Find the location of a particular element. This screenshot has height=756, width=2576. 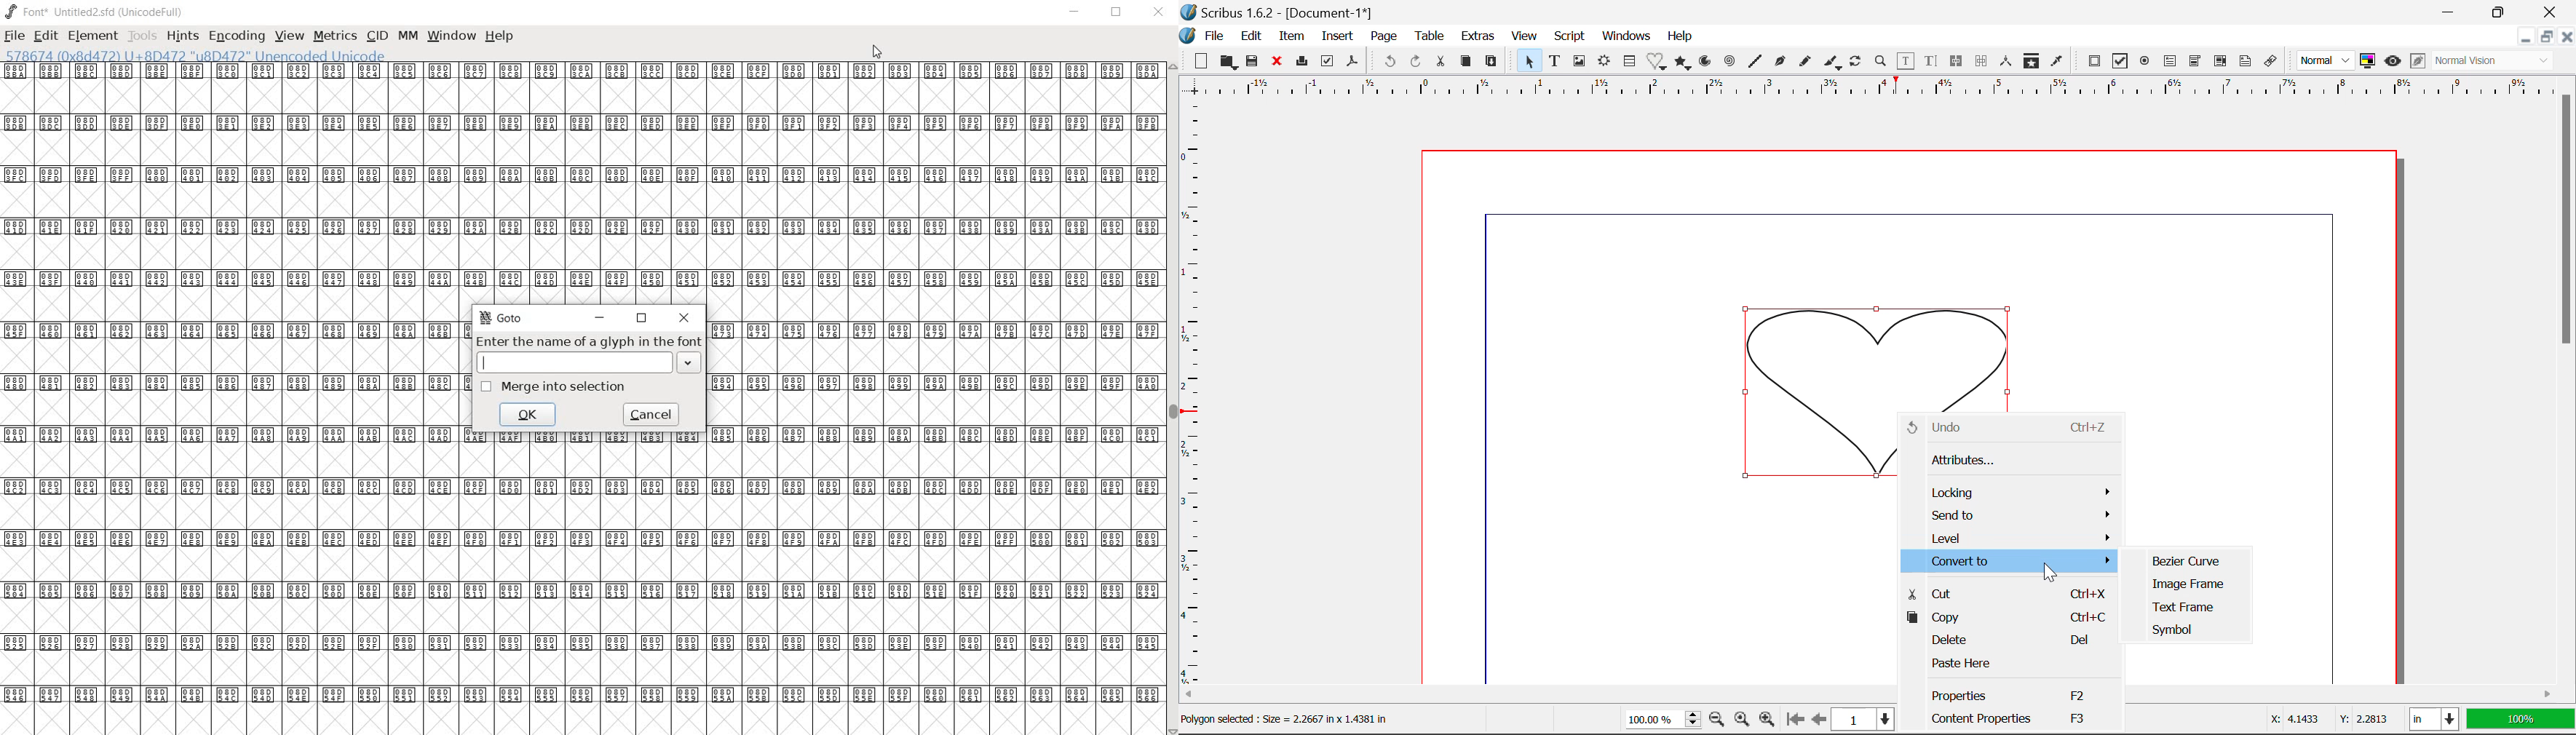

Properties is located at coordinates (2008, 694).